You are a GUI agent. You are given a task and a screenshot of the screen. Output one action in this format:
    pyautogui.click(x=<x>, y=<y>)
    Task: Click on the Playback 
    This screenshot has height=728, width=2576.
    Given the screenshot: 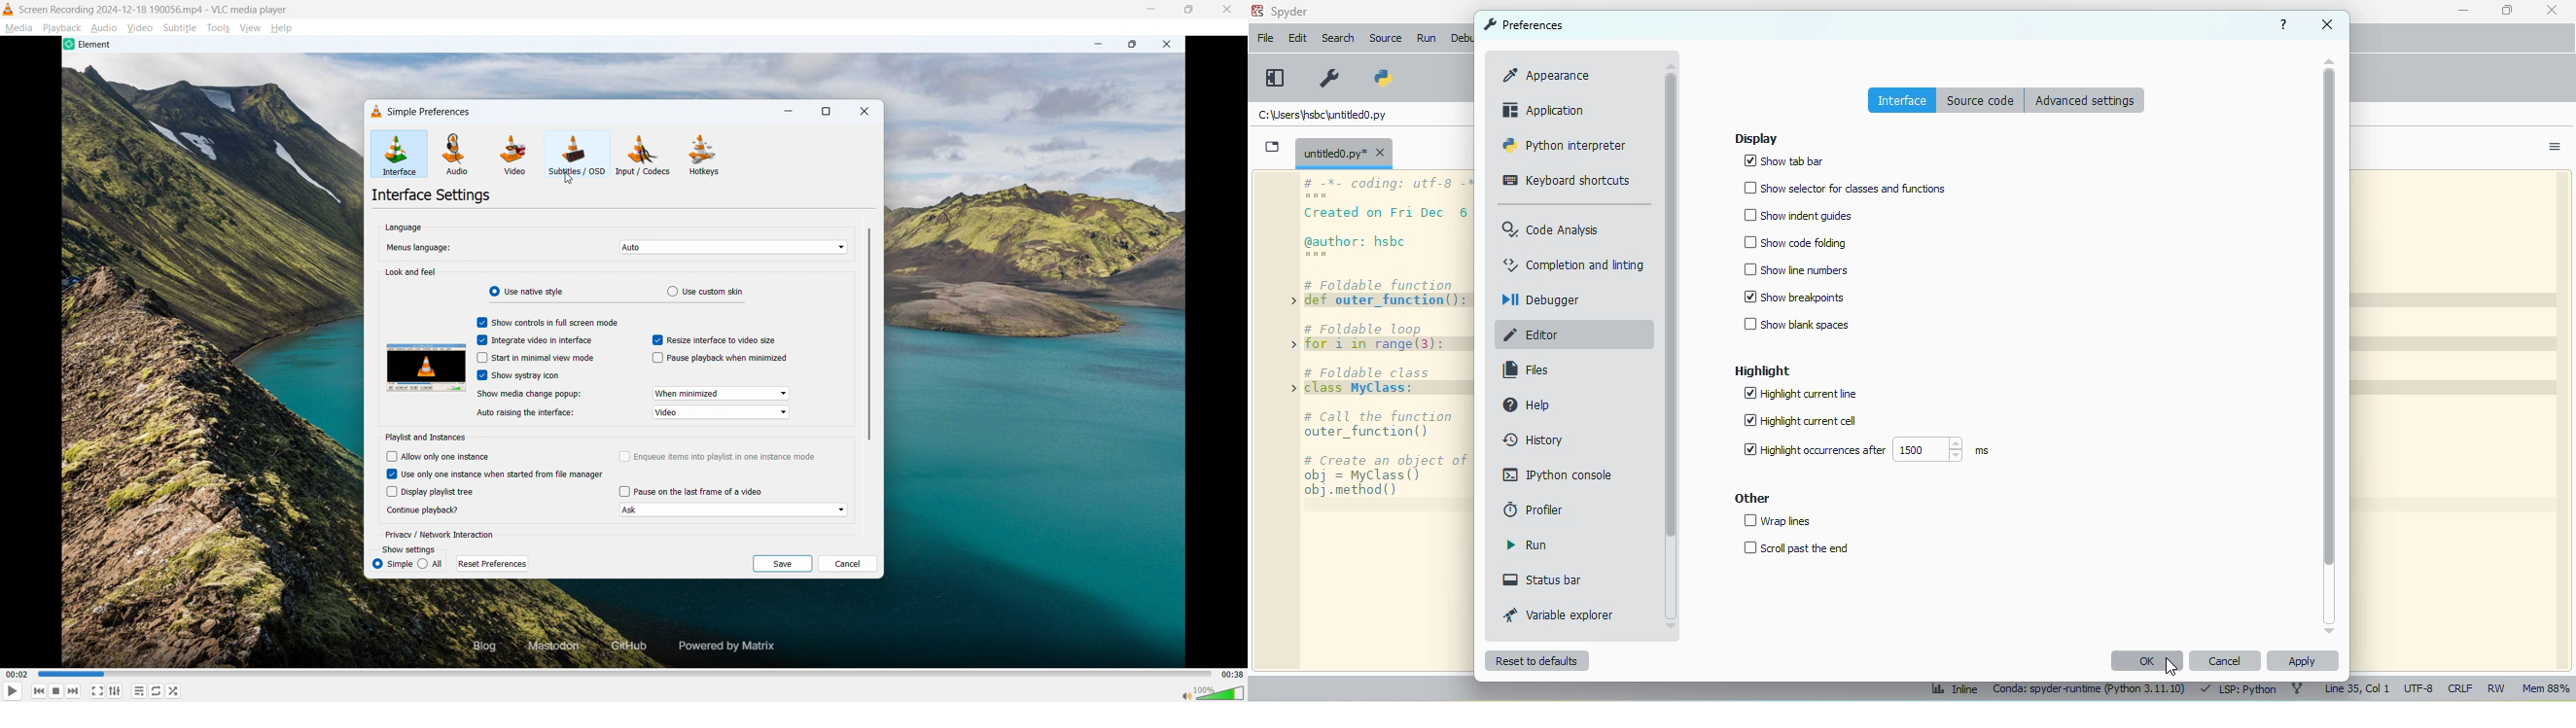 What is the action you would take?
    pyautogui.click(x=62, y=29)
    